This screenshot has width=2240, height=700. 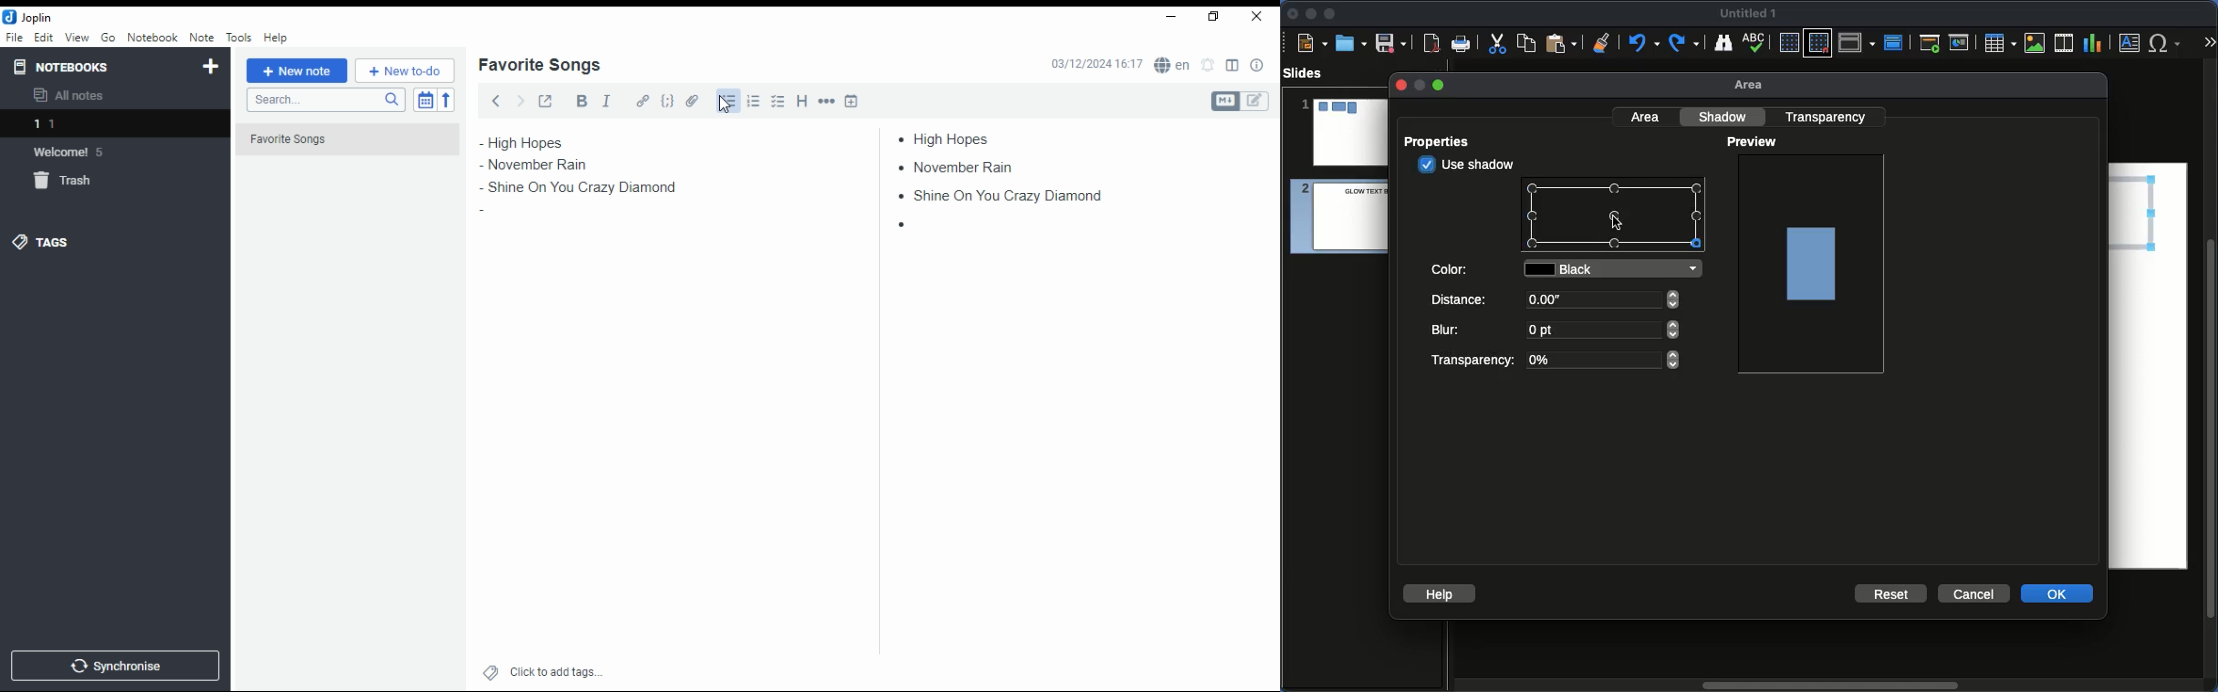 What do you see at coordinates (1558, 303) in the screenshot?
I see `Distance` at bounding box center [1558, 303].